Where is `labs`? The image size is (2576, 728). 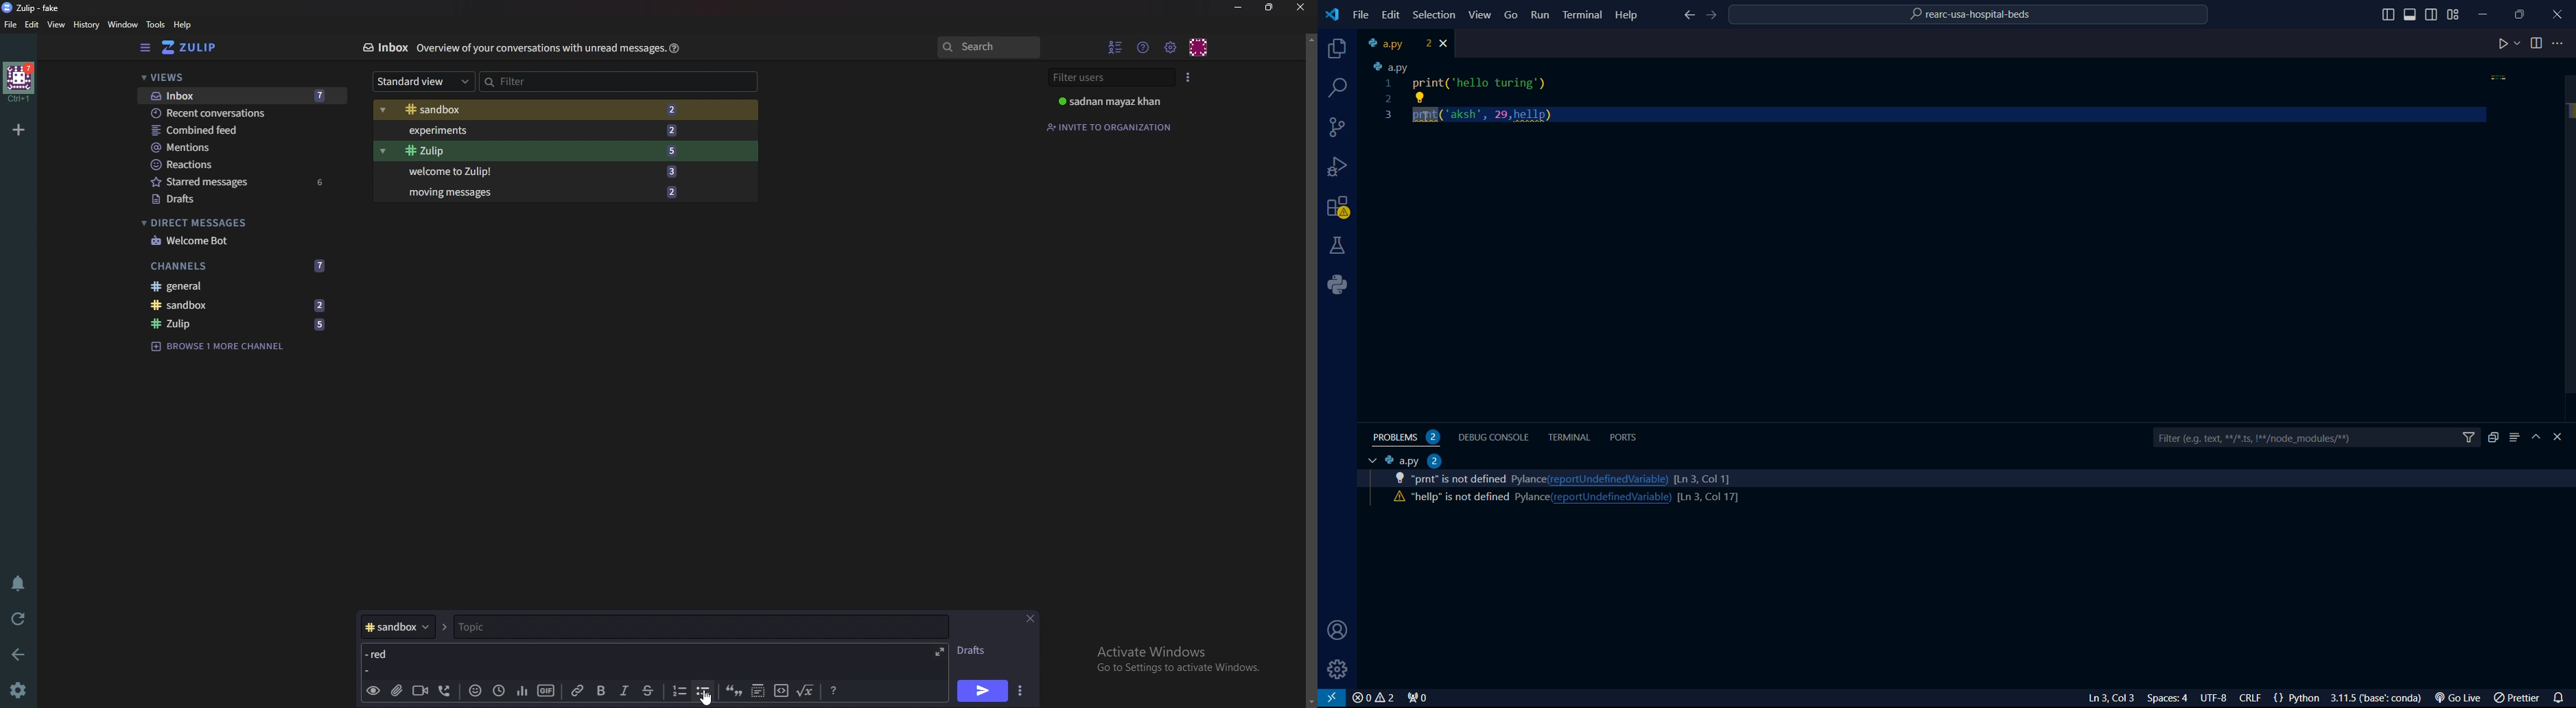
labs is located at coordinates (1338, 245).